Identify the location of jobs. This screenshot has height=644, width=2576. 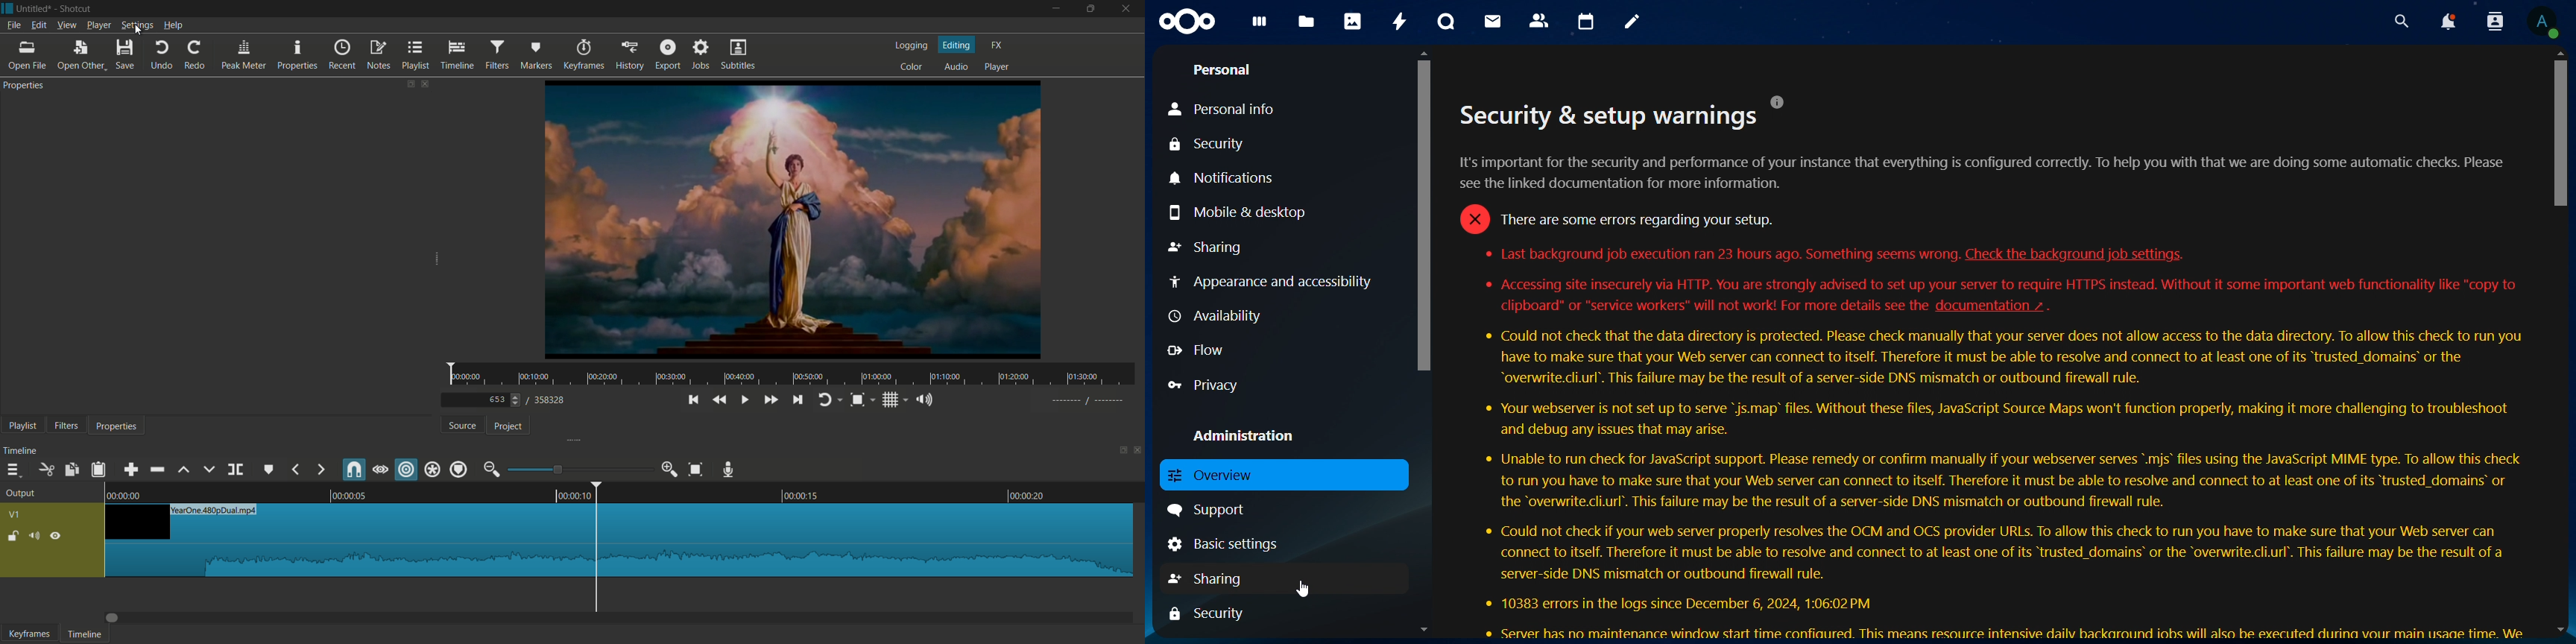
(702, 55).